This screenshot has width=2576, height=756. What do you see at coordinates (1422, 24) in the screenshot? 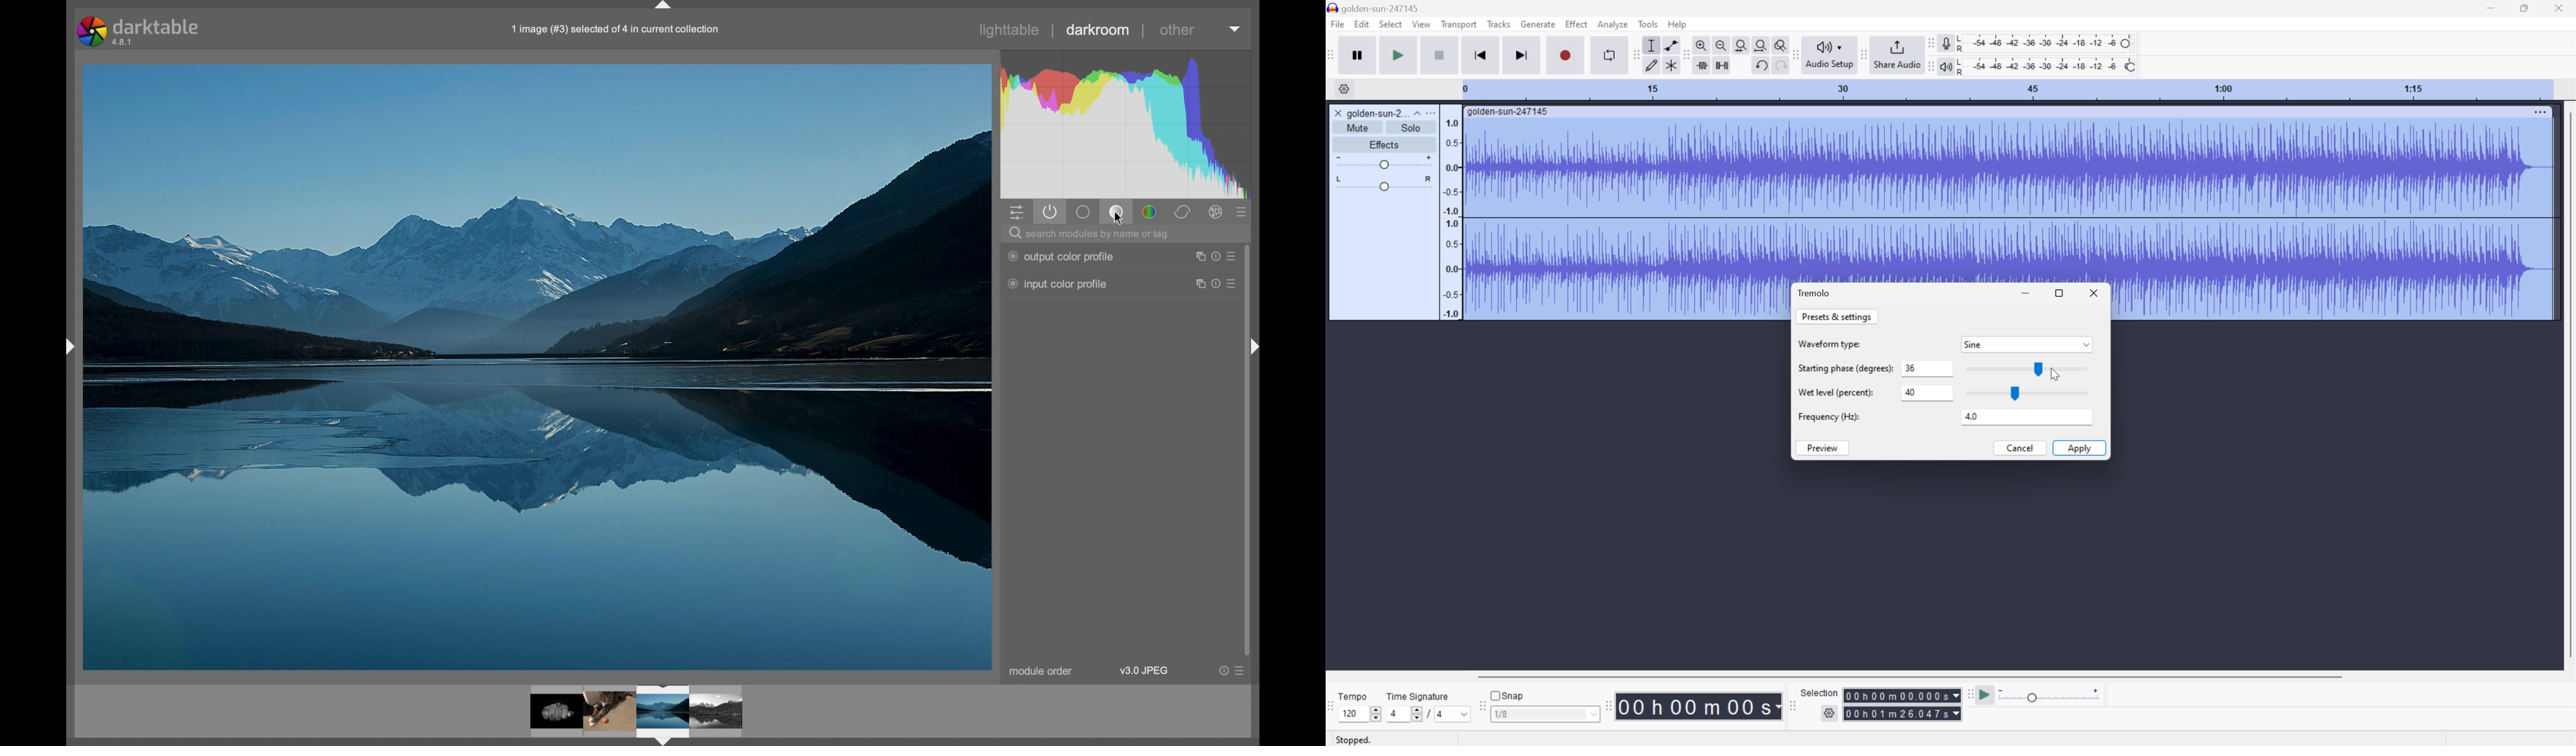
I see `View` at bounding box center [1422, 24].